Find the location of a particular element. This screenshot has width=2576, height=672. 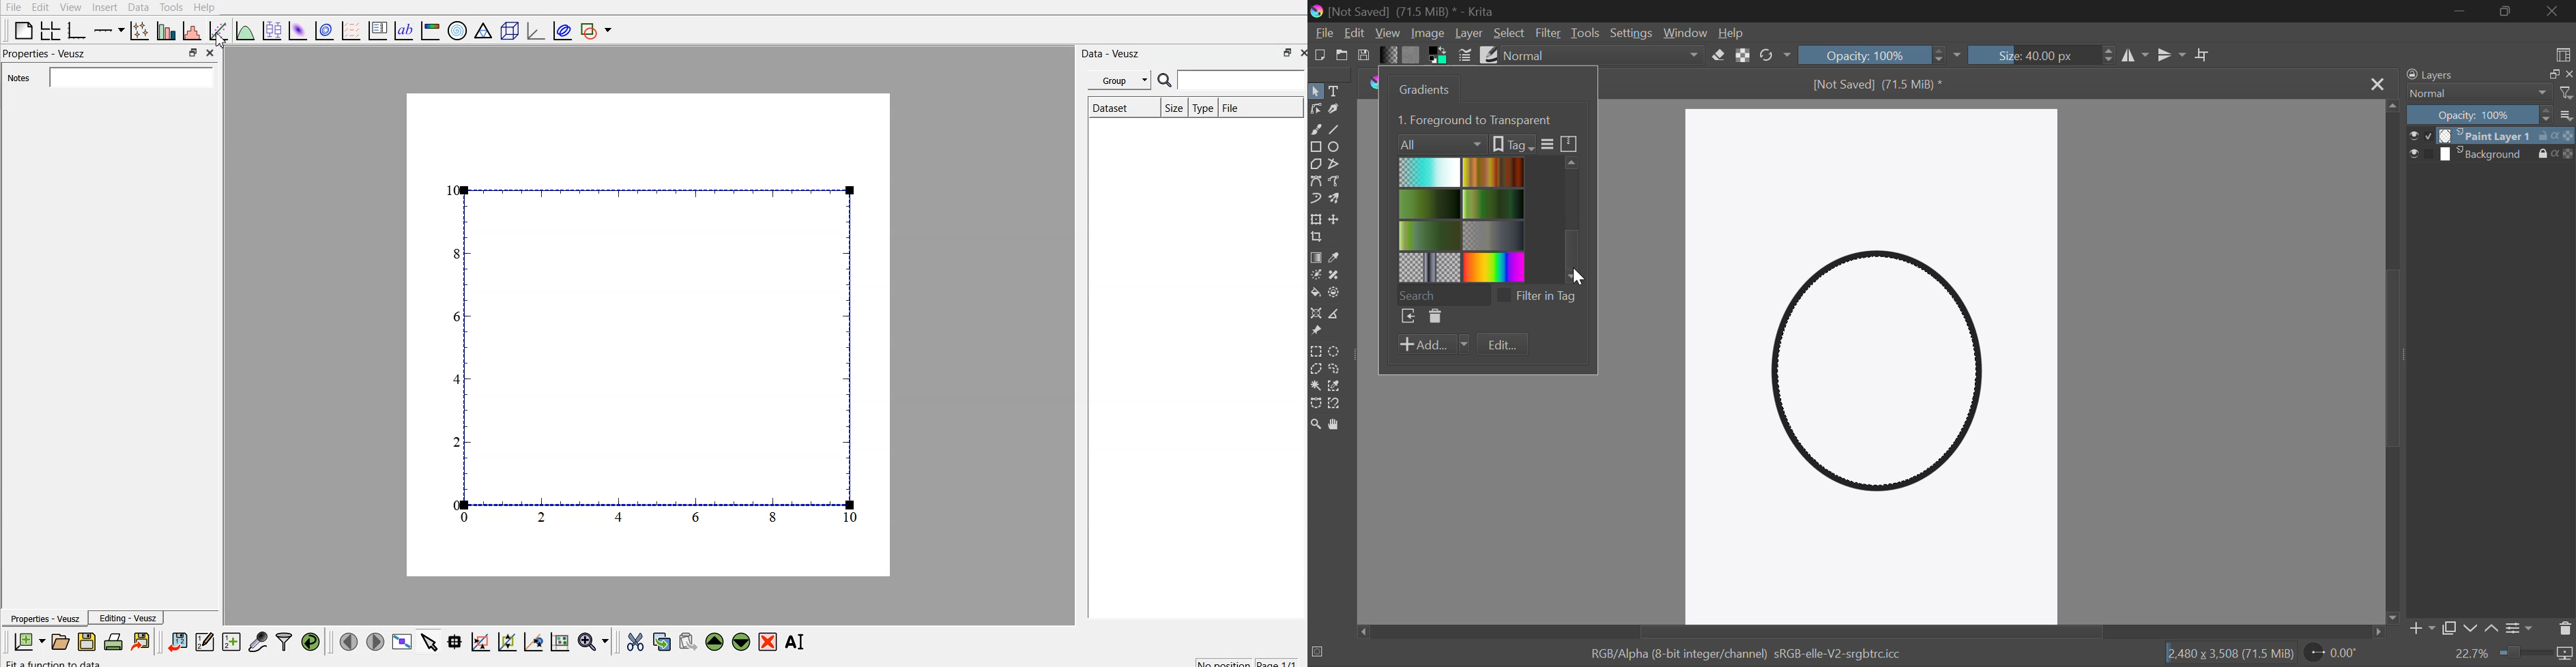

Image is located at coordinates (1429, 34).